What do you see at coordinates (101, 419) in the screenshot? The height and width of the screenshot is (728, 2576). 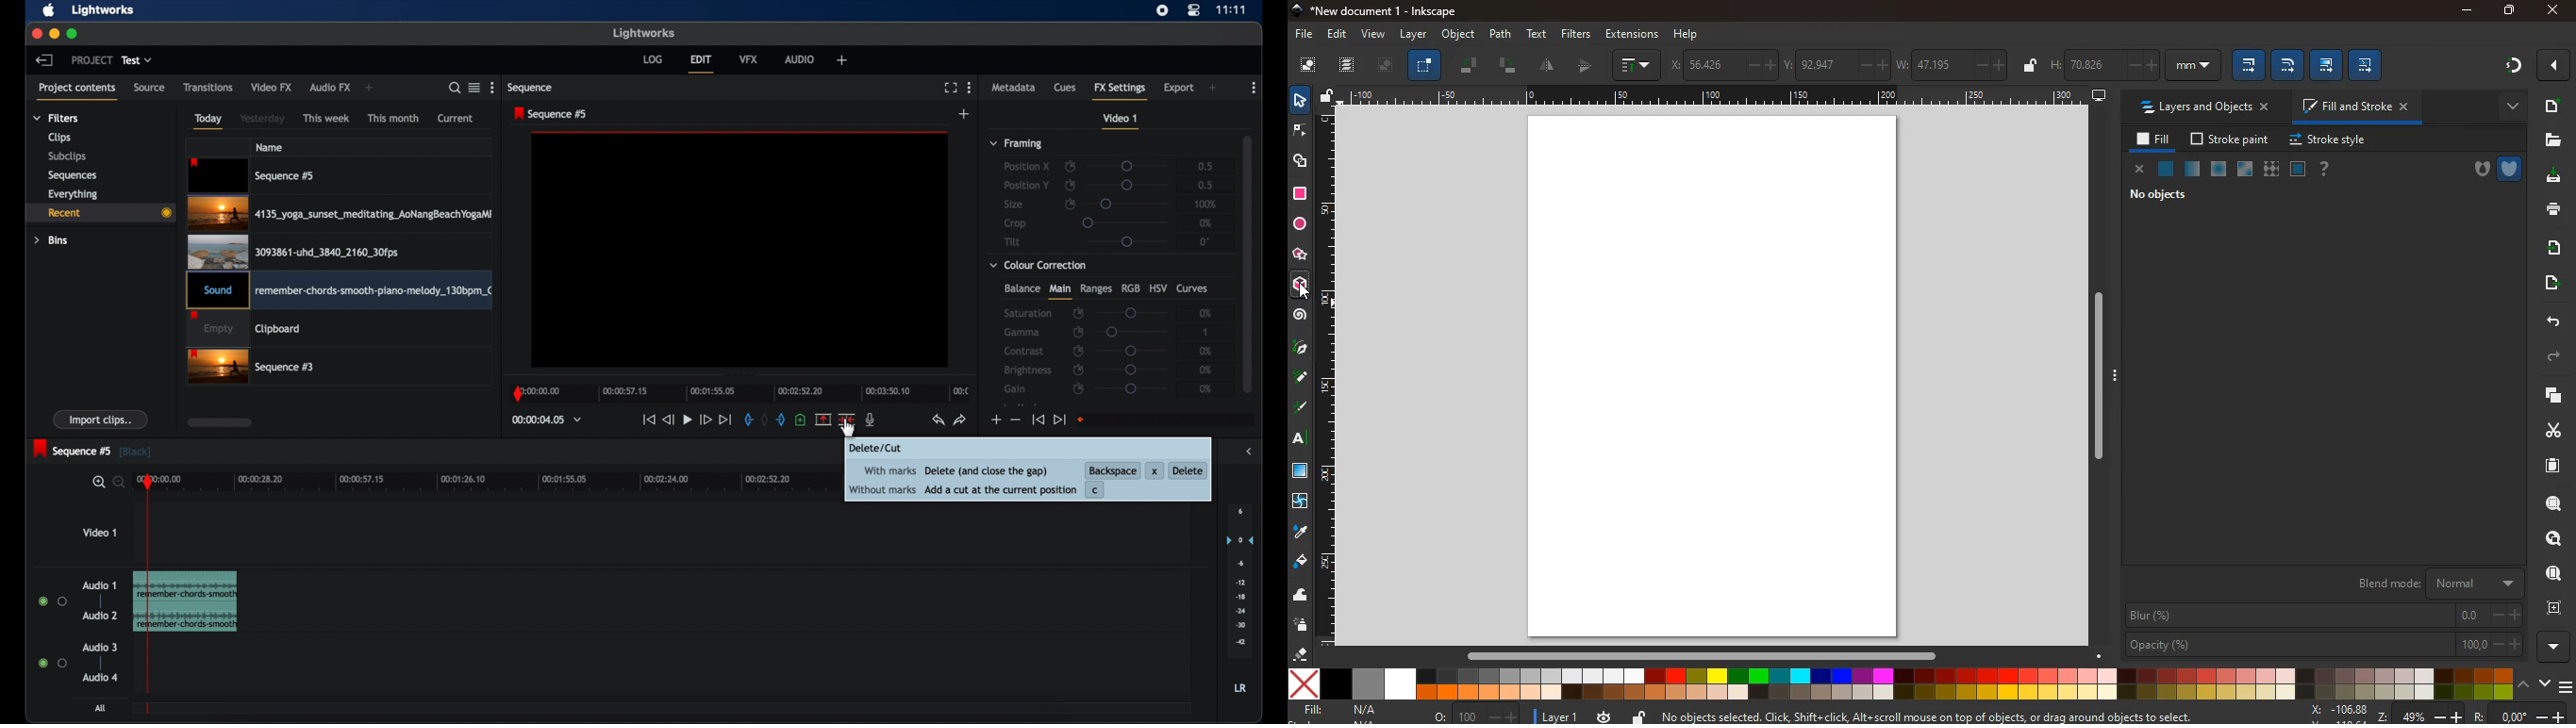 I see `import clips` at bounding box center [101, 419].